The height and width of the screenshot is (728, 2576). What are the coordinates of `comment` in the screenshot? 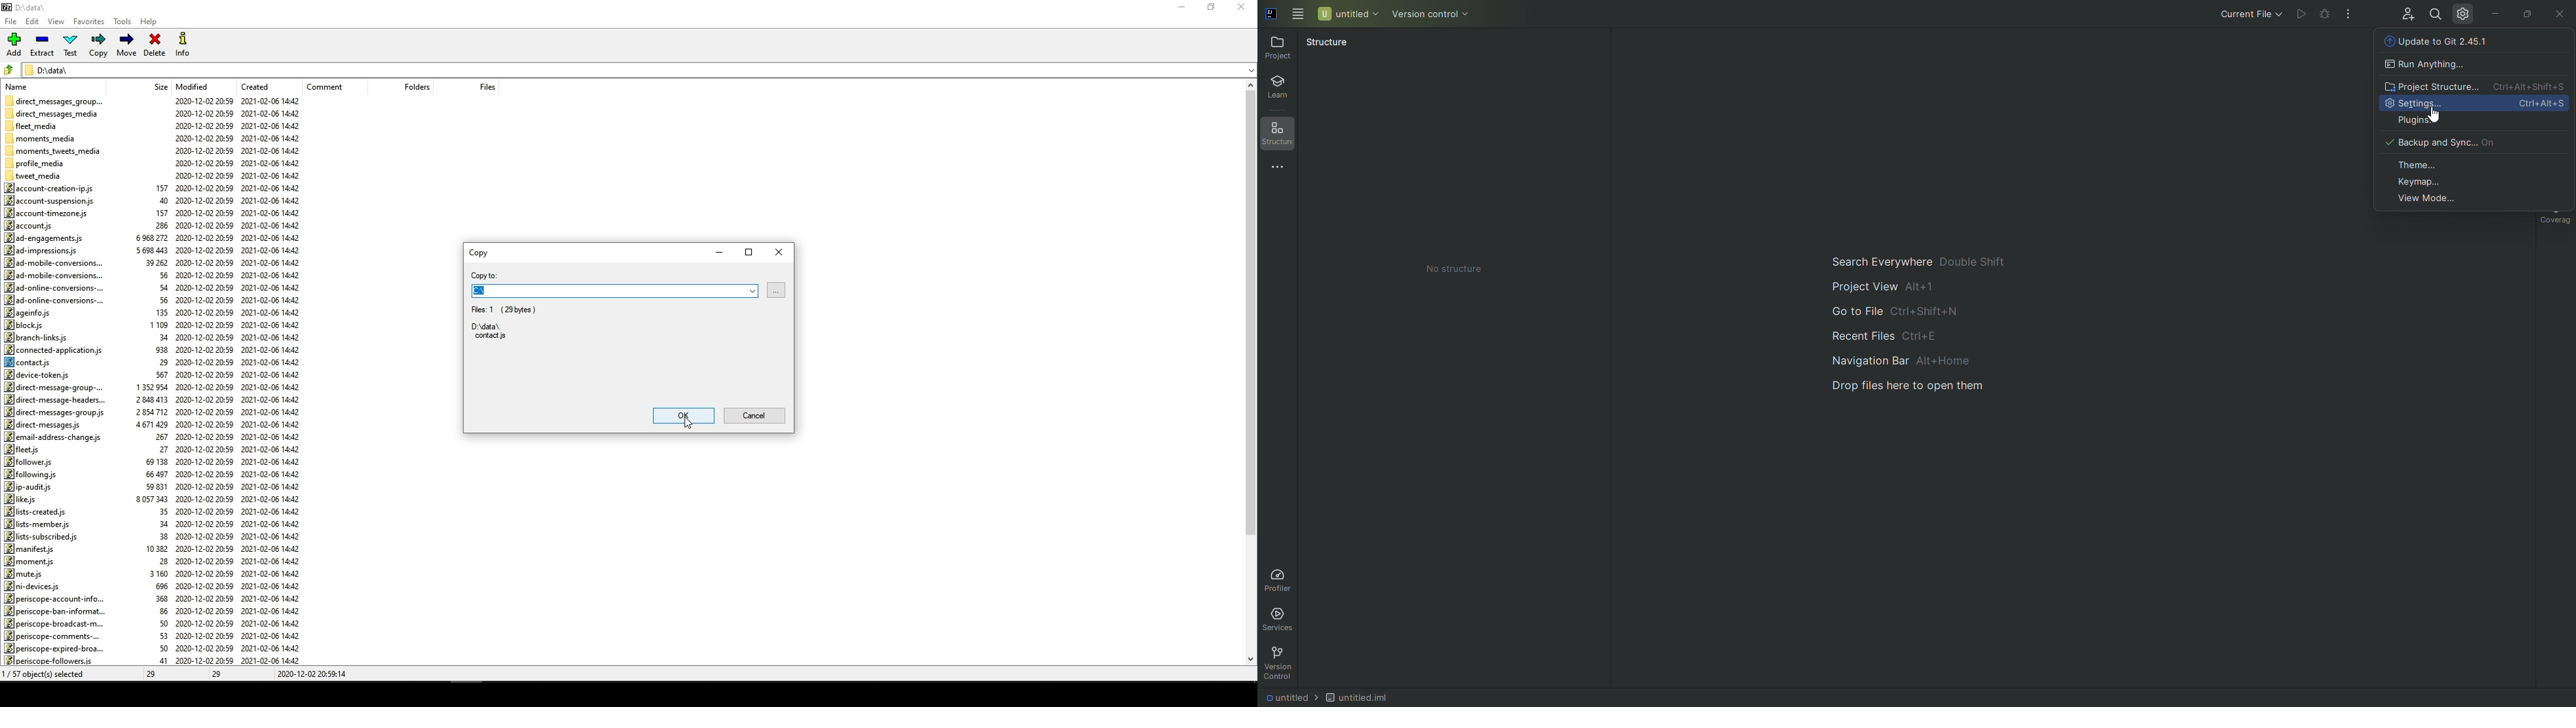 It's located at (329, 86).